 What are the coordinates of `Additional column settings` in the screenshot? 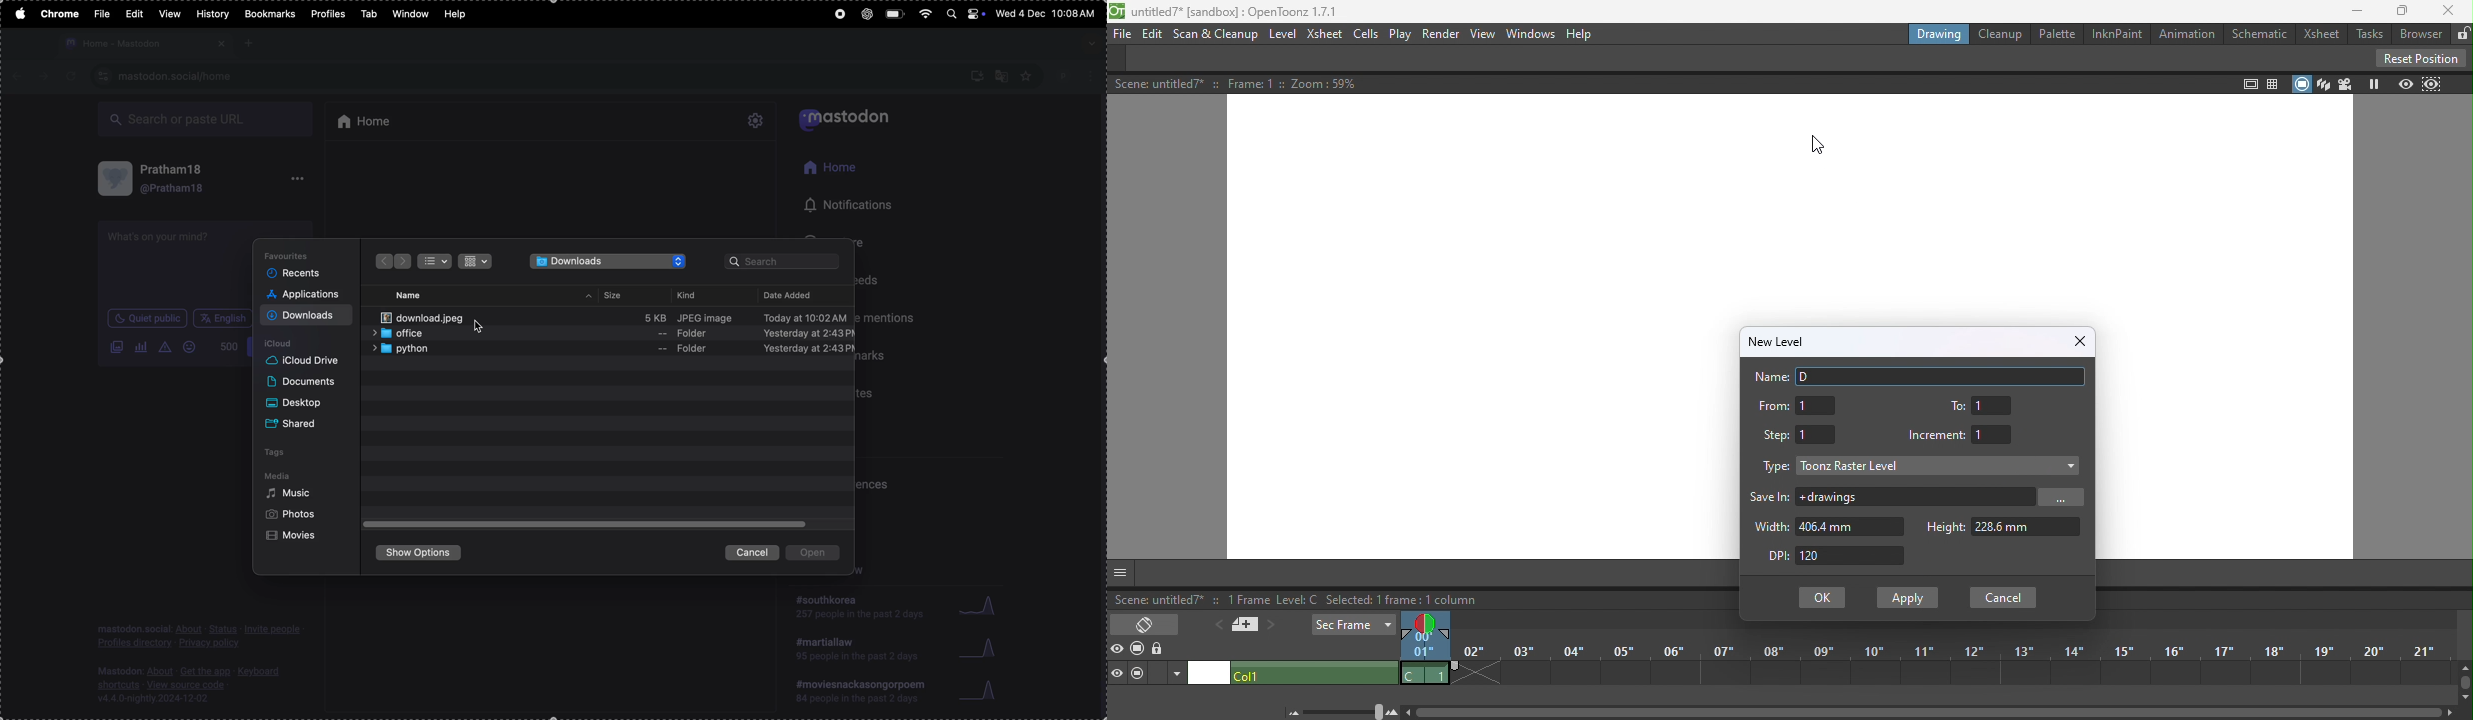 It's located at (1178, 673).